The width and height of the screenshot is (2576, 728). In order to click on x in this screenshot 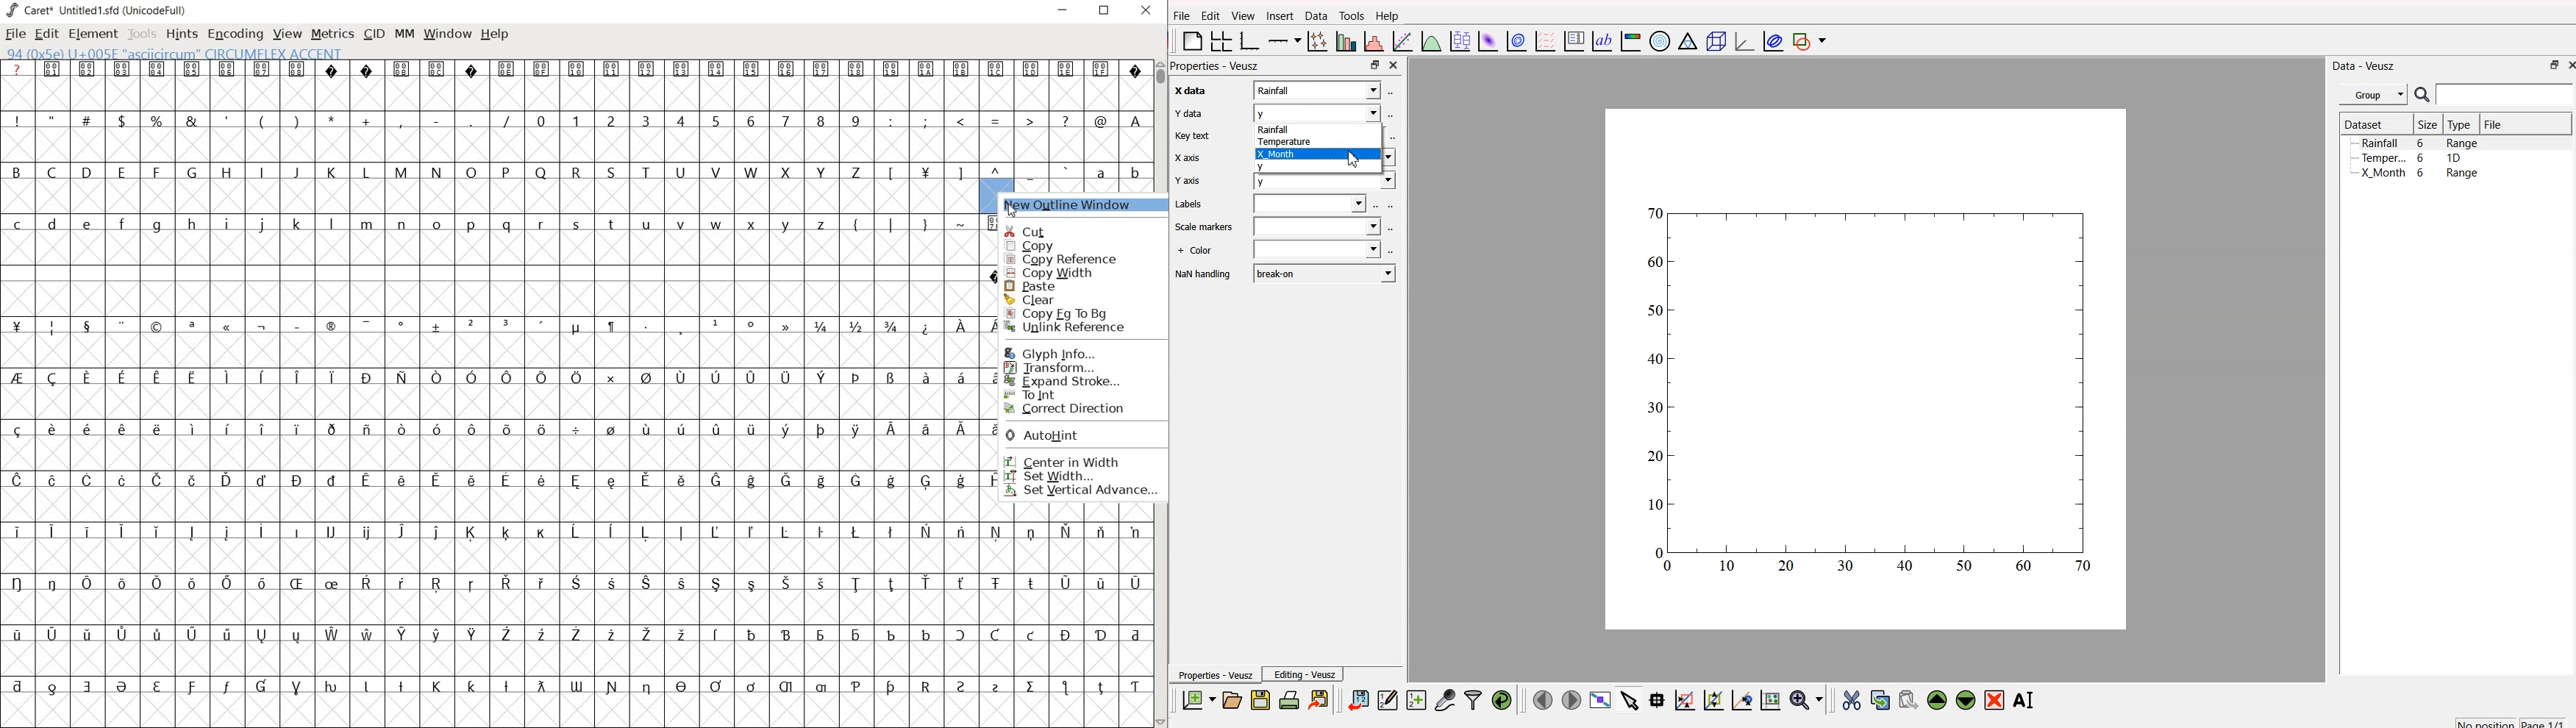, I will do `click(1318, 90)`.